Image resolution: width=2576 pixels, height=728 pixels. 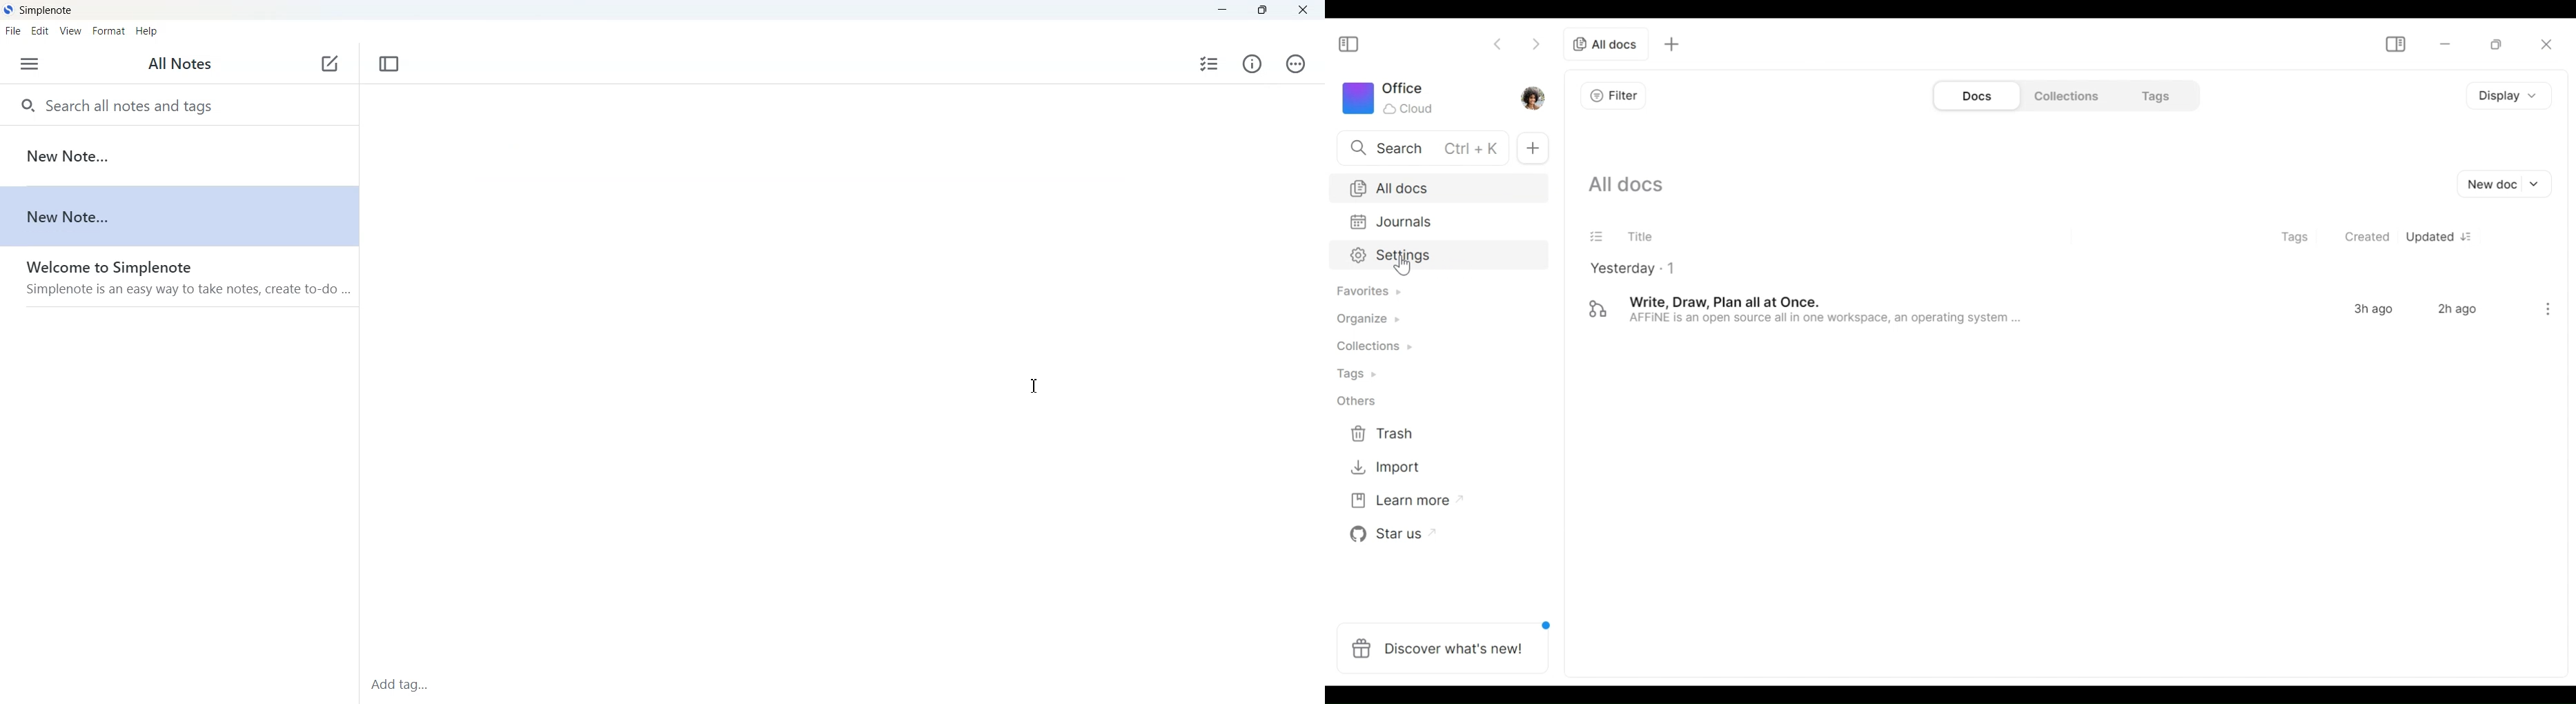 I want to click on Edit, so click(x=40, y=31).